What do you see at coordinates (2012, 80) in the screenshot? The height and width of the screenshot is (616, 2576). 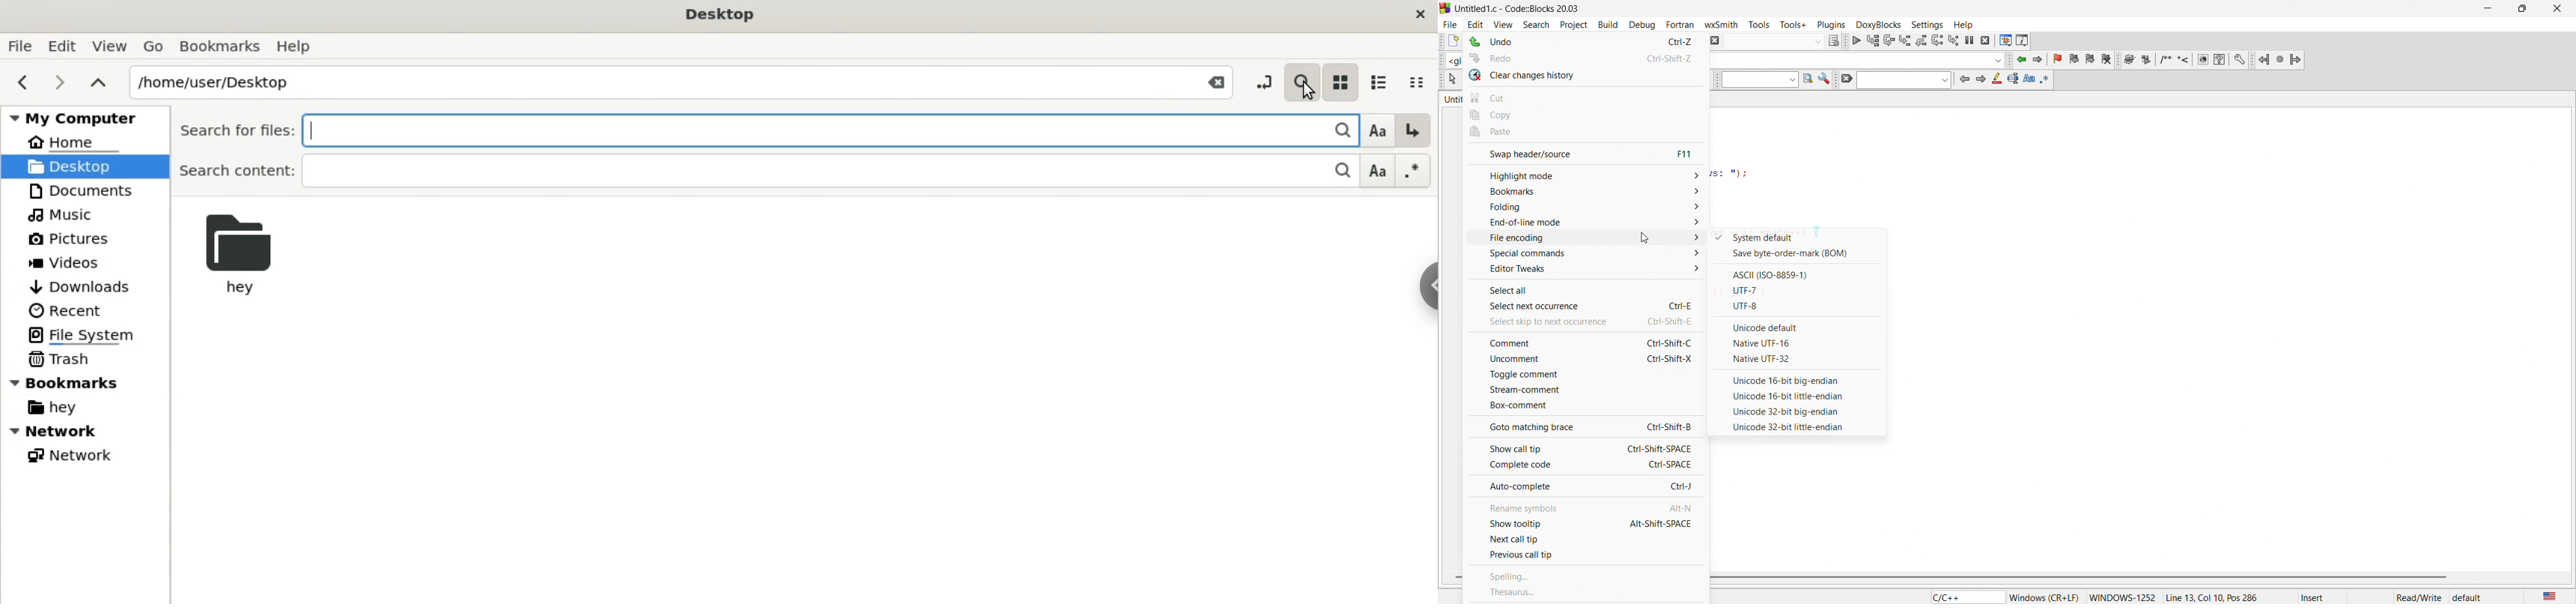 I see `selected text` at bounding box center [2012, 80].